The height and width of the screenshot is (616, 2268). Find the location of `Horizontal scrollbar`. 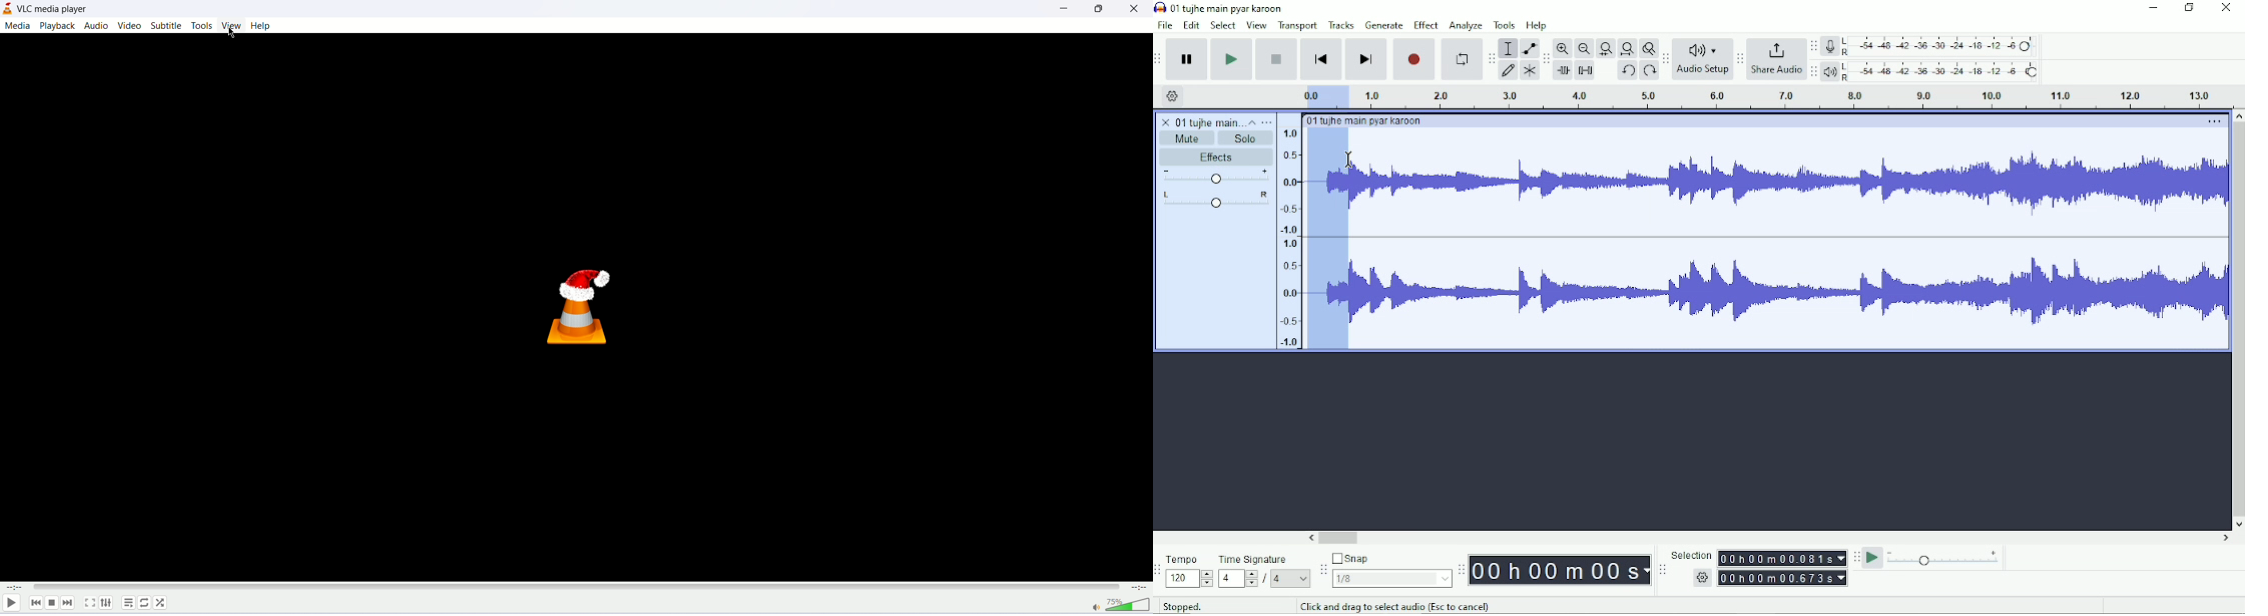

Horizontal scrollbar is located at coordinates (1770, 539).